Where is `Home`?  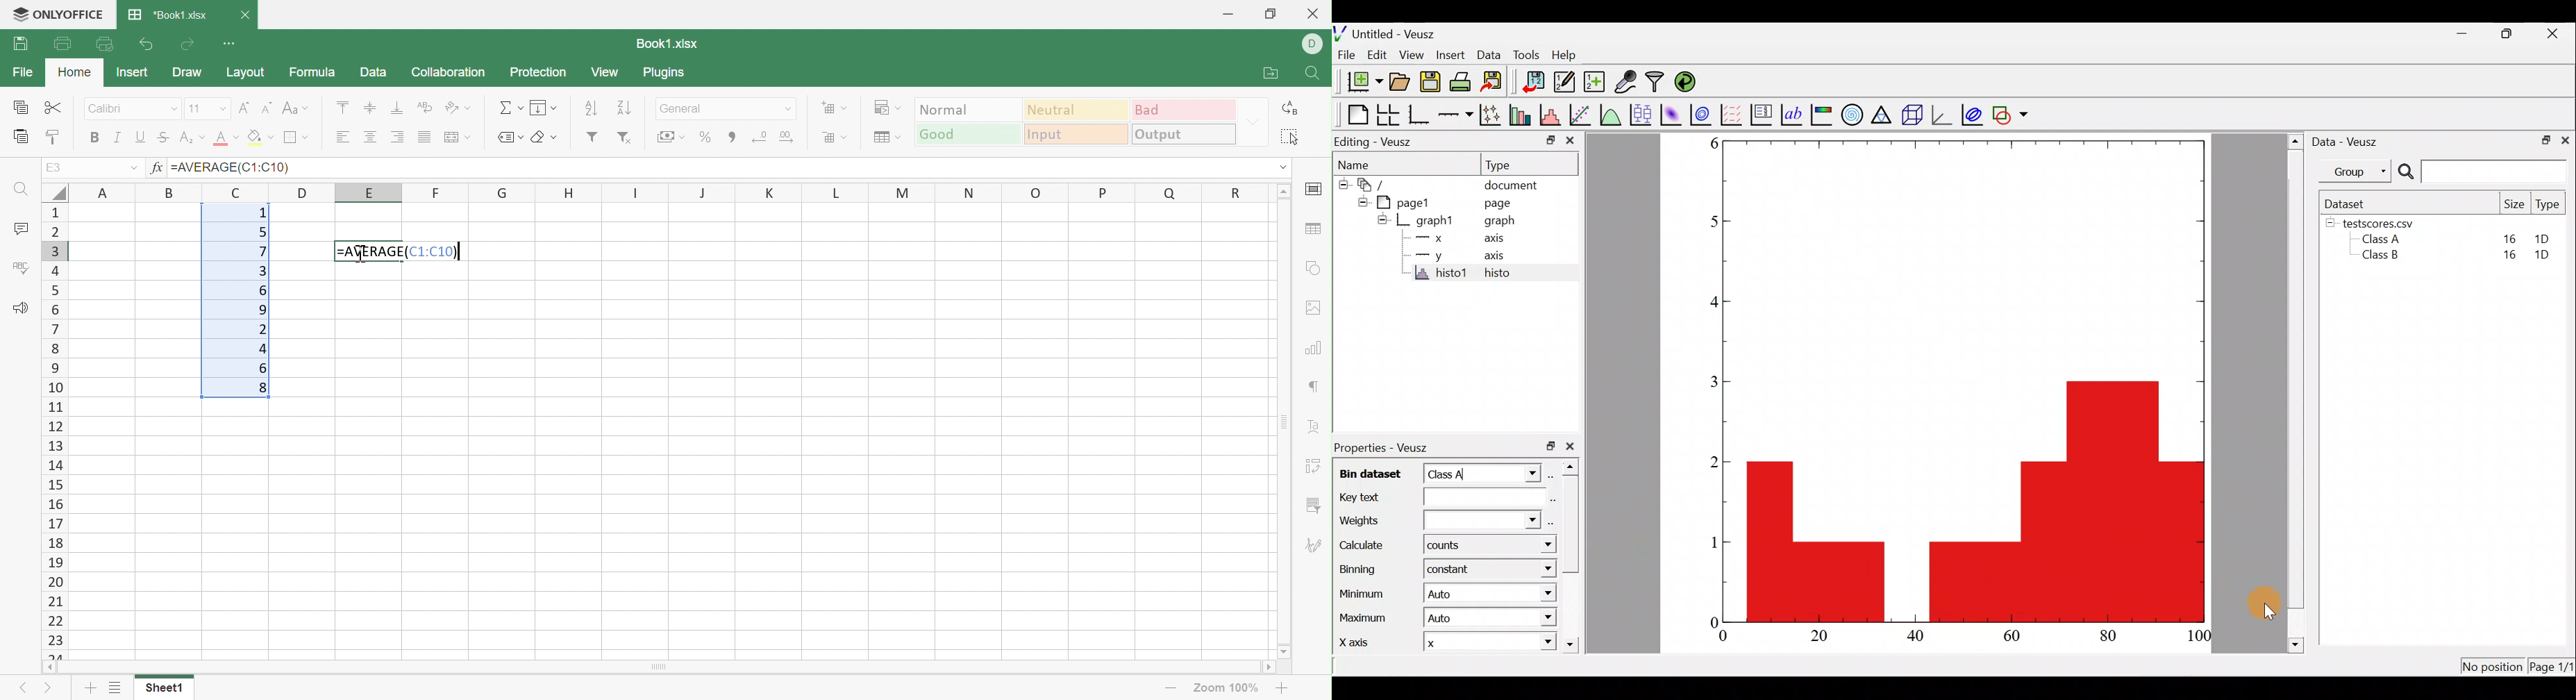
Home is located at coordinates (76, 72).